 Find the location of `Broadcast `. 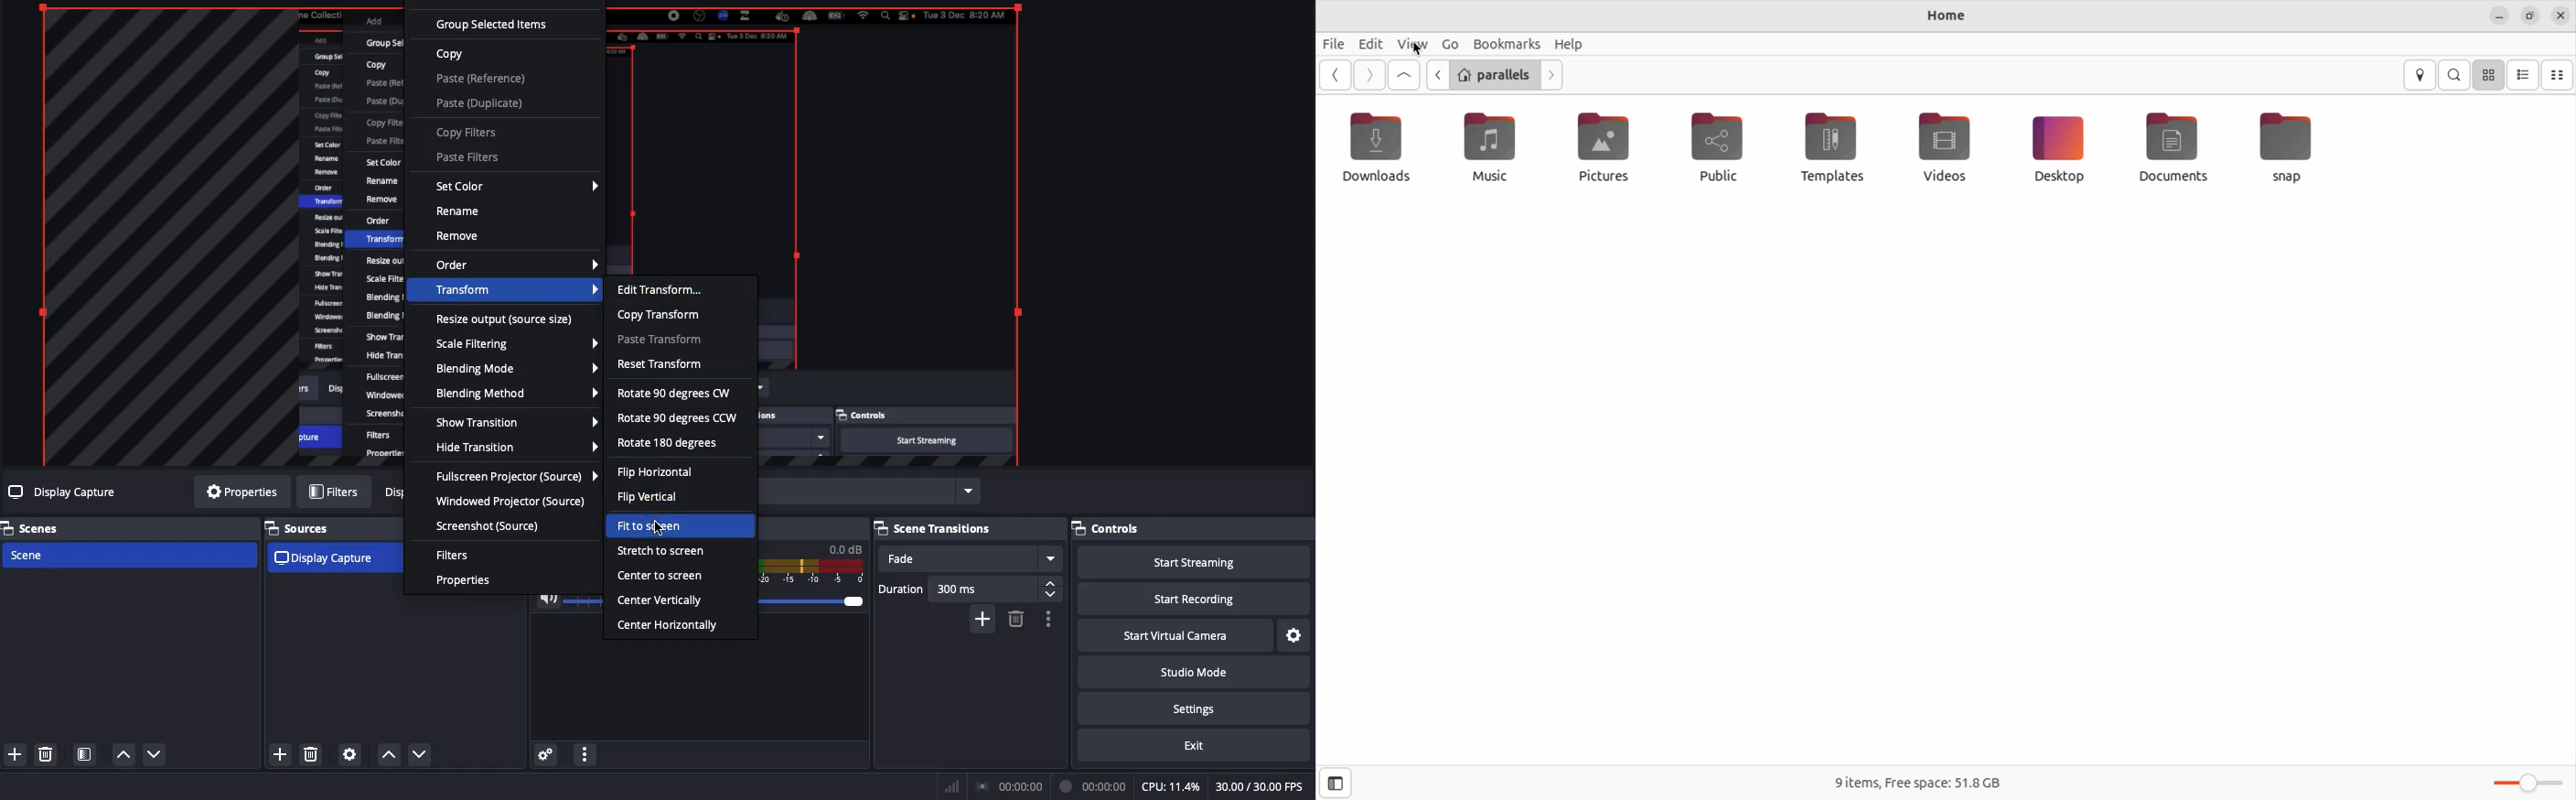

Broadcast  is located at coordinates (1010, 786).